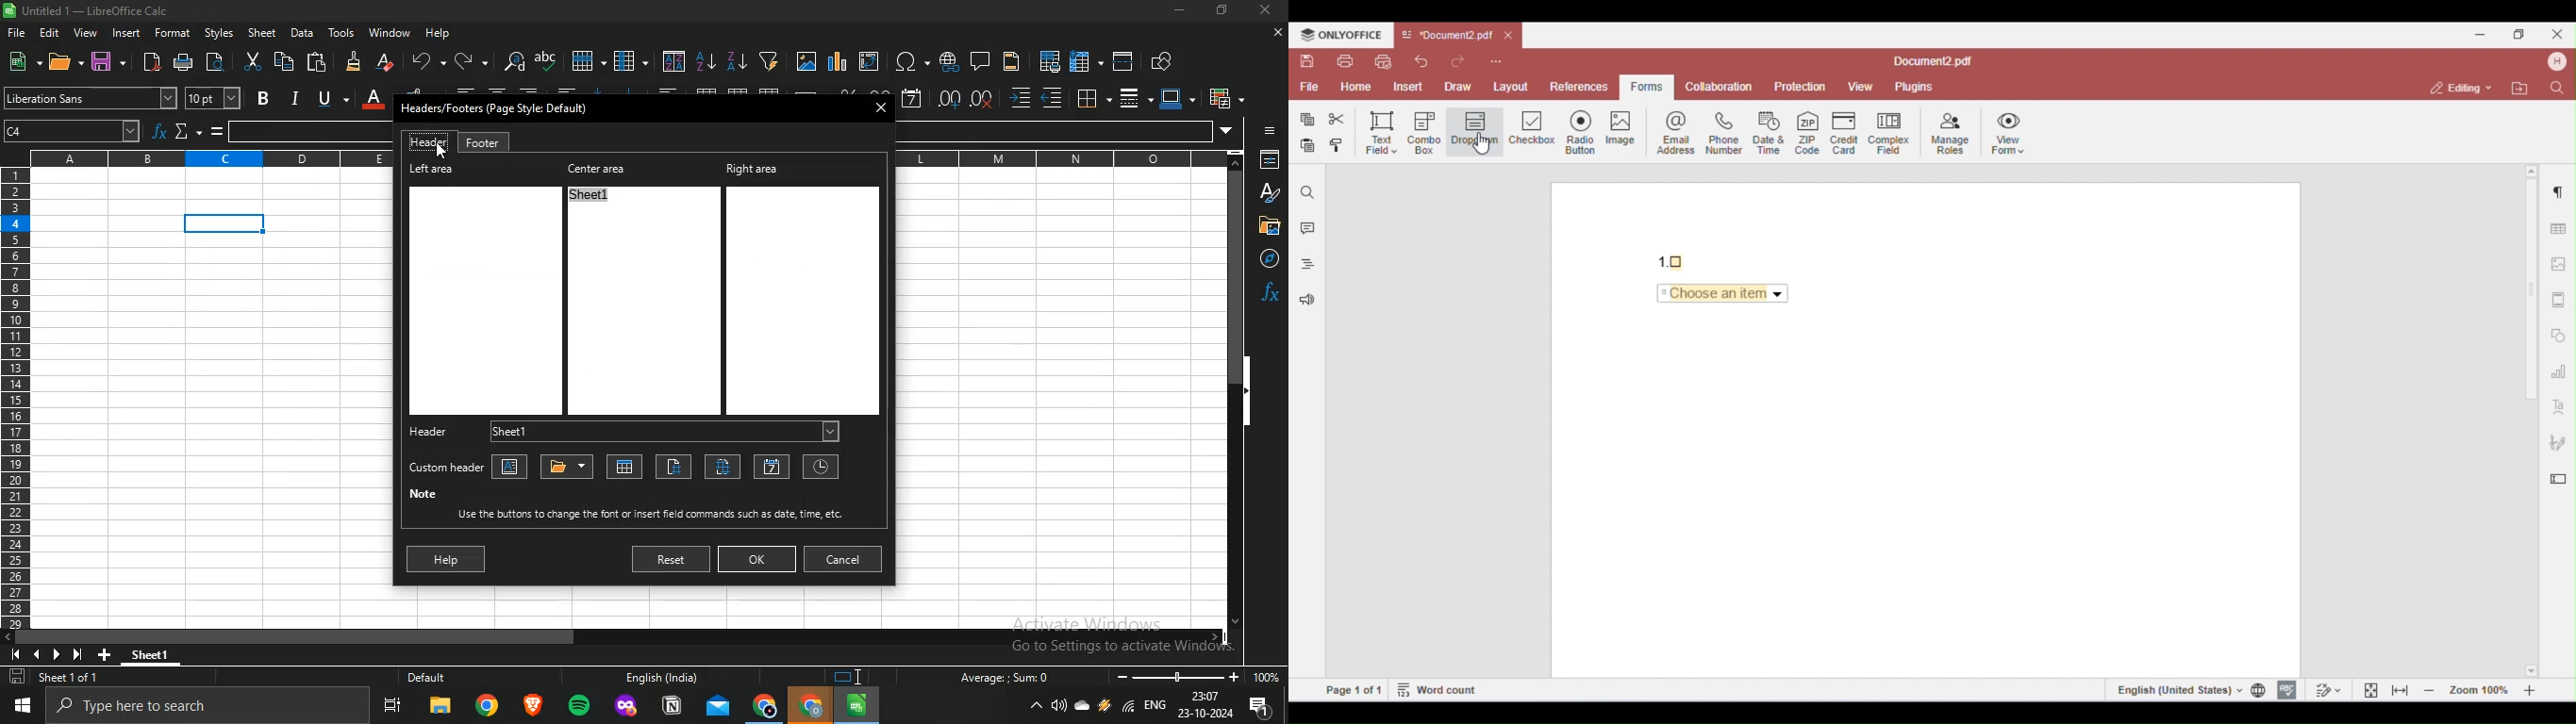 This screenshot has width=2576, height=728. Describe the element at coordinates (440, 34) in the screenshot. I see `help` at that location.